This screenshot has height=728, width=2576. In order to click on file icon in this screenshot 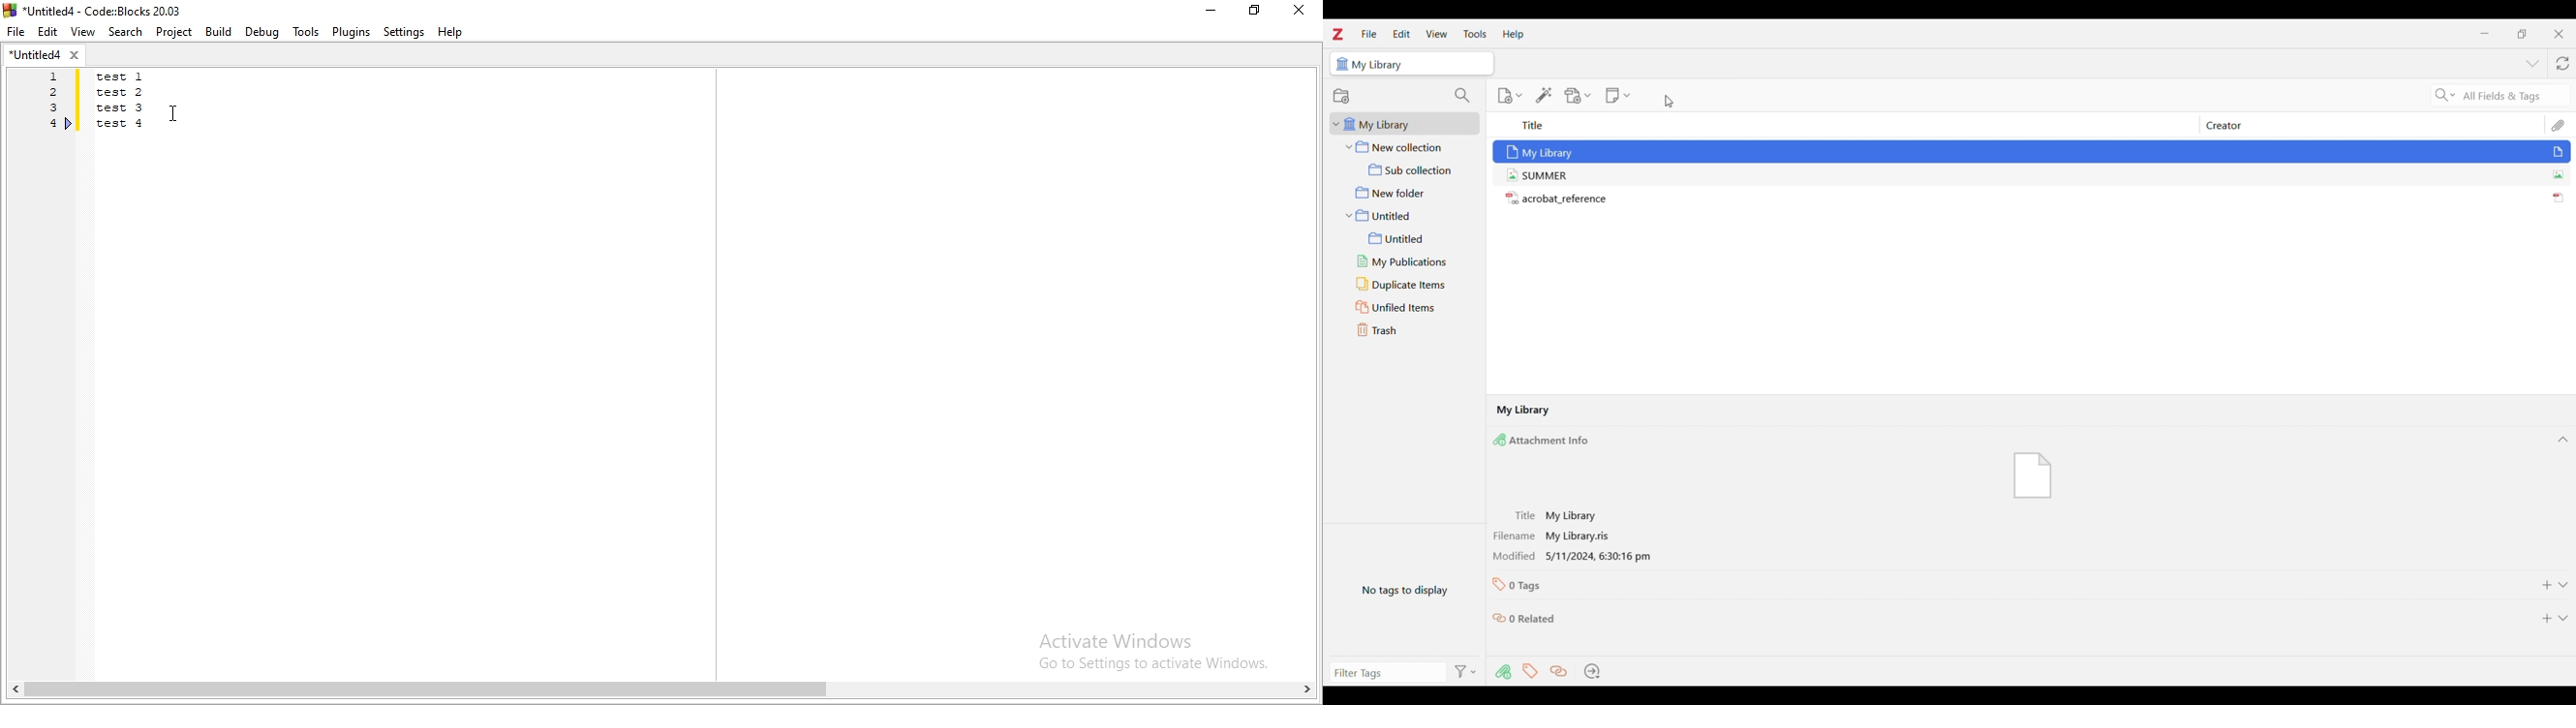, I will do `click(2563, 151)`.